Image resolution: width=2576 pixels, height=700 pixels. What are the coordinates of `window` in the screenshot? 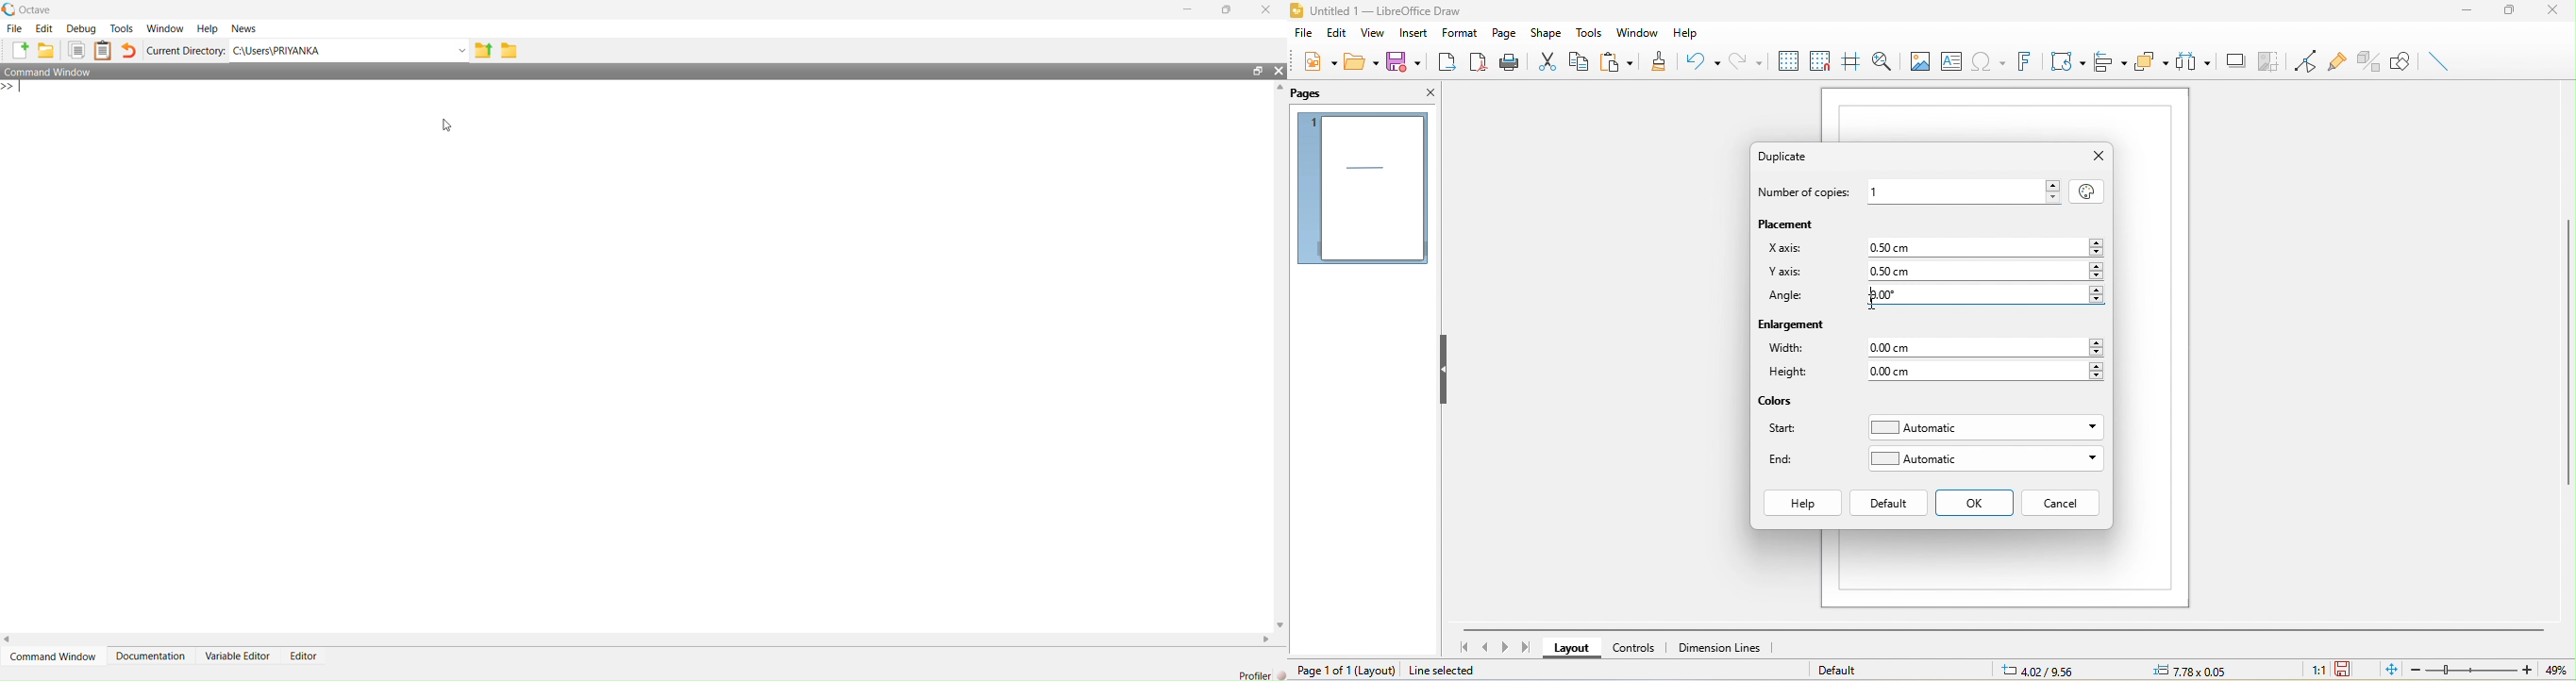 It's located at (1637, 31).